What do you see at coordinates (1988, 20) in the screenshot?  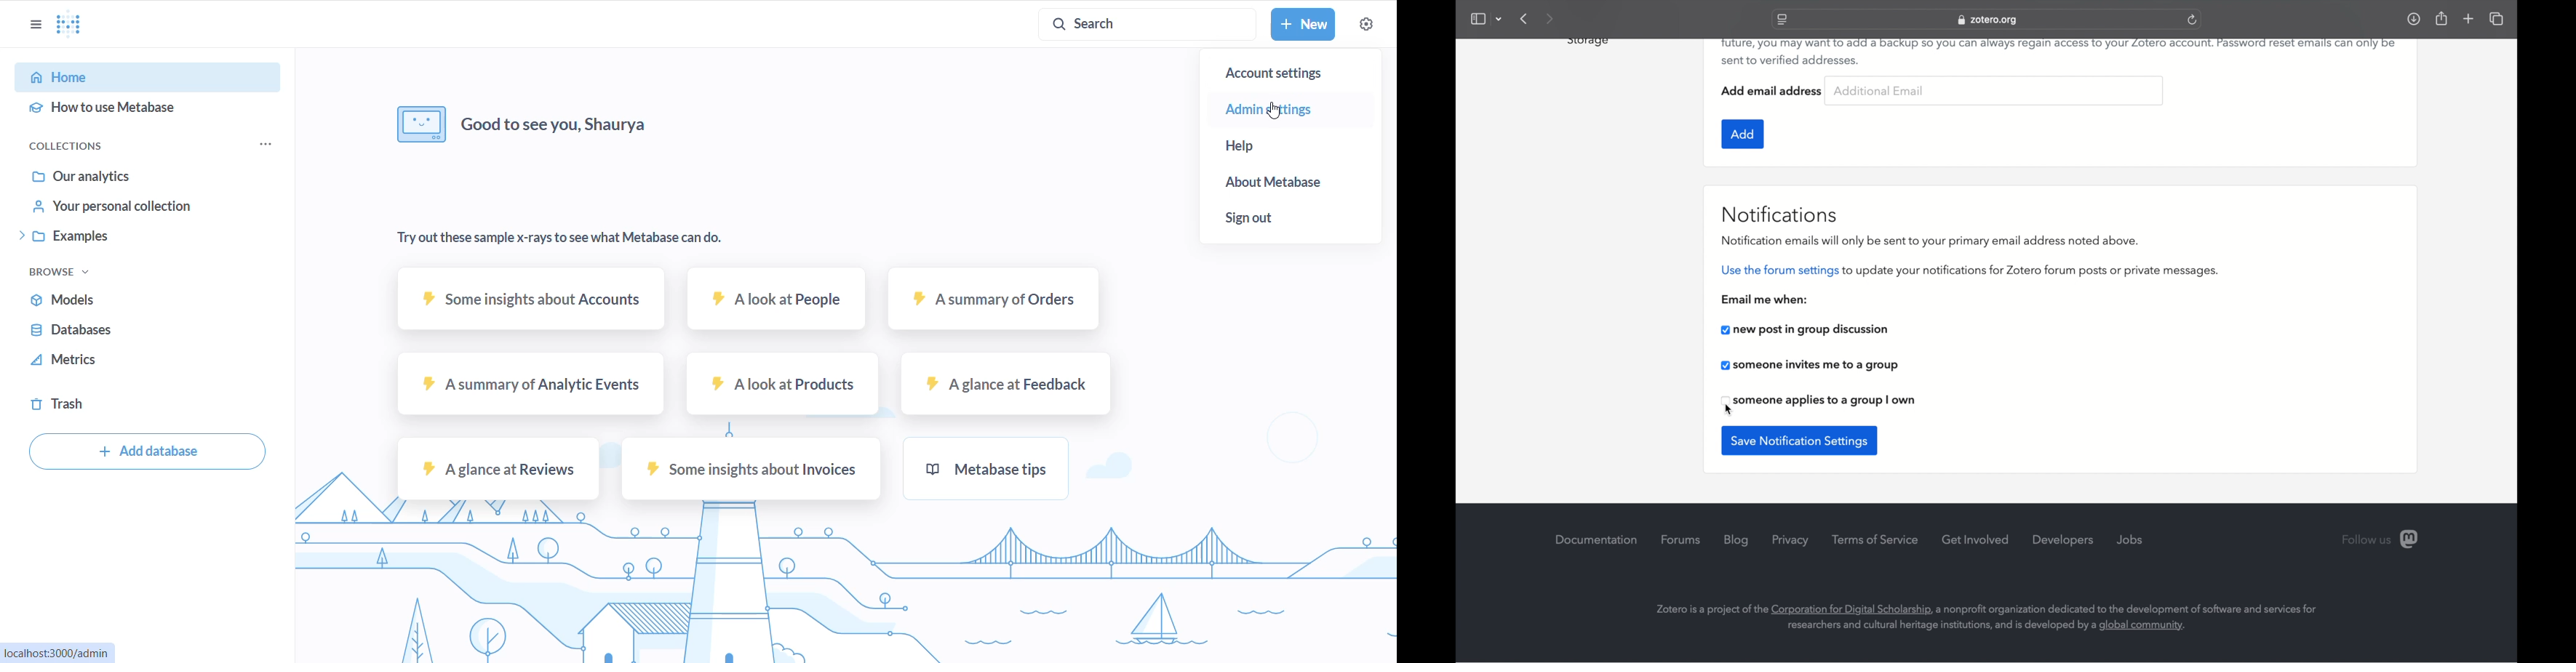 I see `website address` at bounding box center [1988, 20].